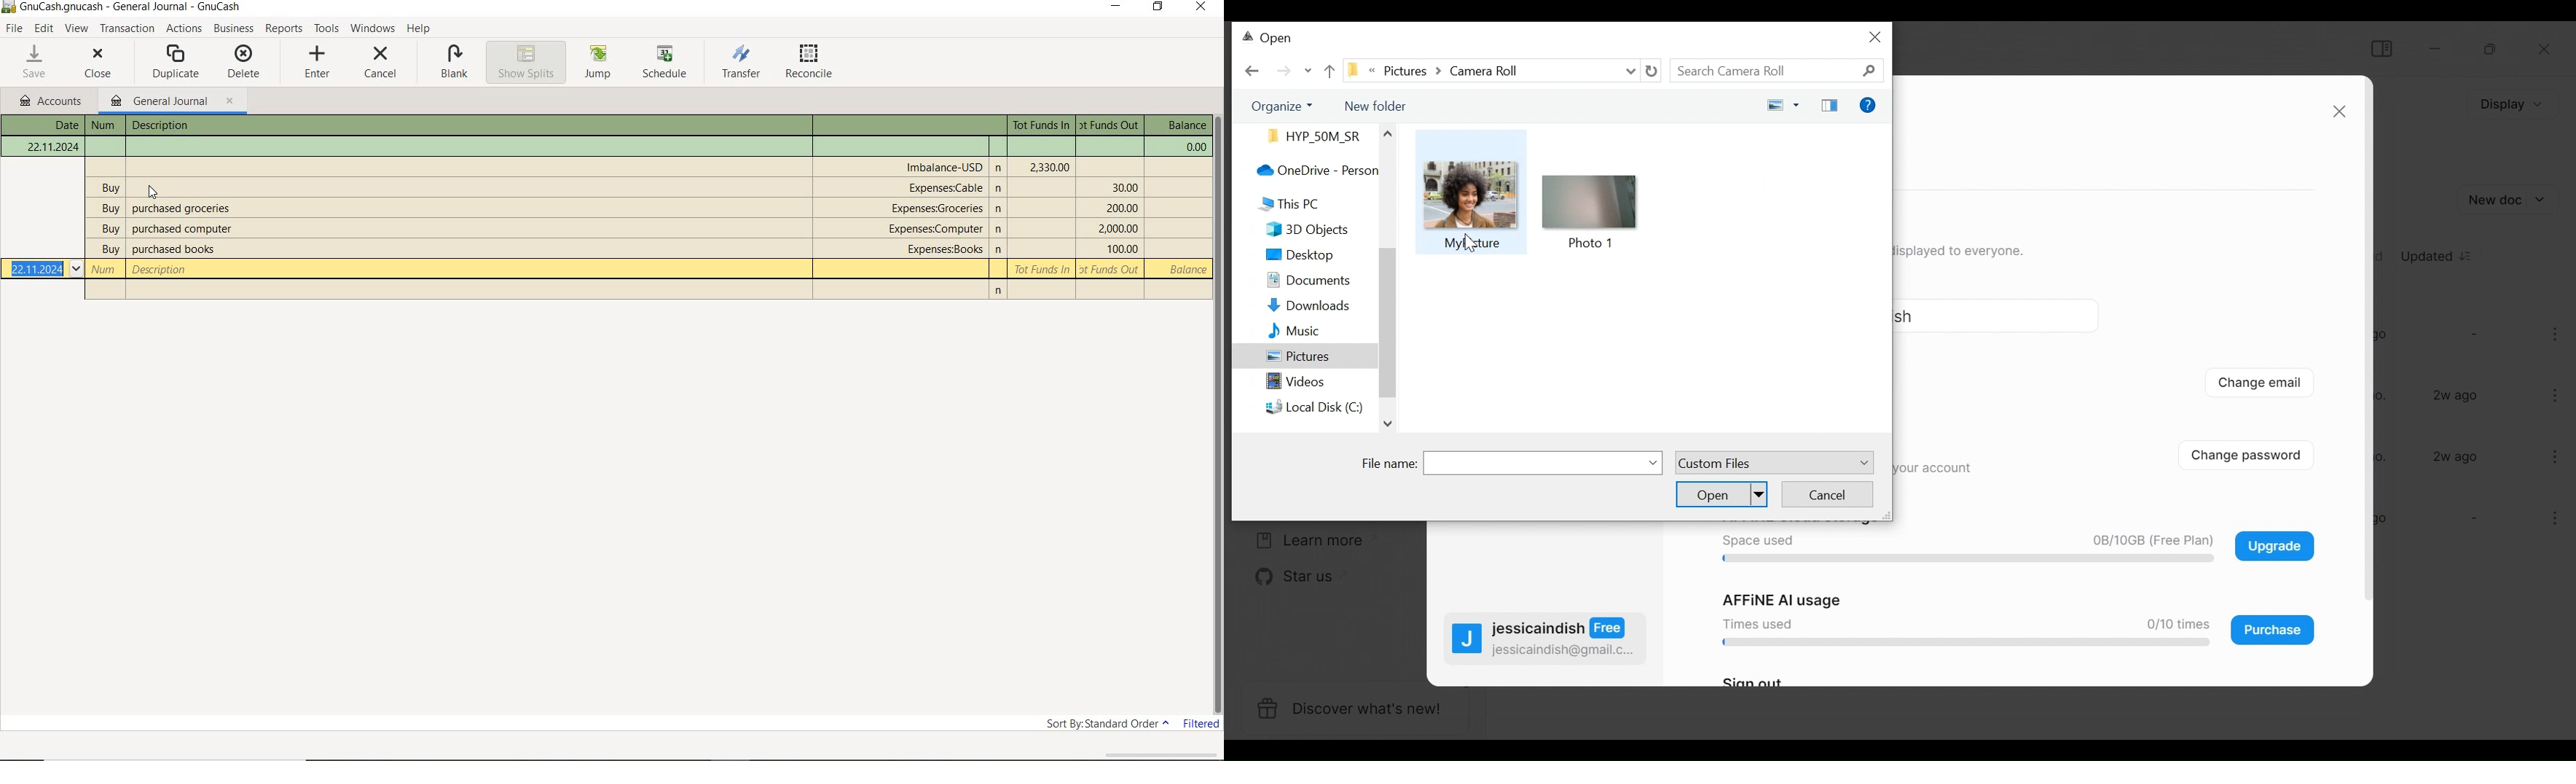 The image size is (2576, 784). I want to click on File Name, so click(1513, 464).